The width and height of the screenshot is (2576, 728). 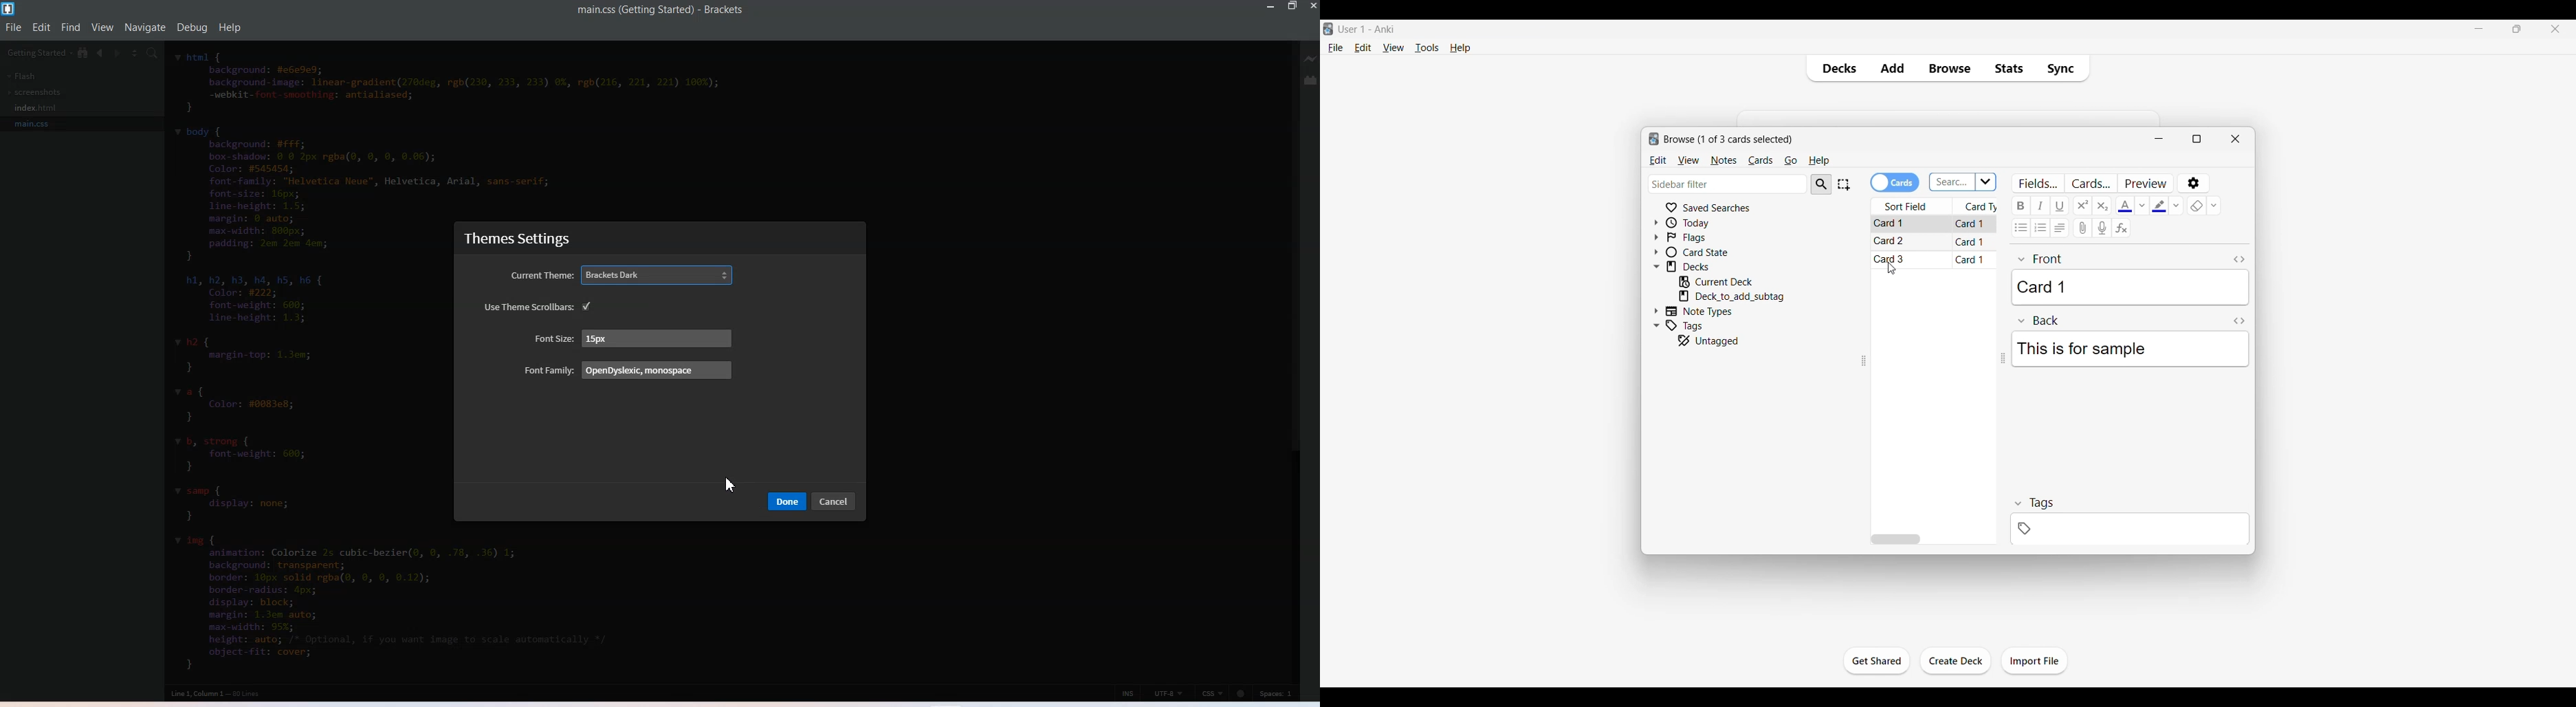 I want to click on Superscript, so click(x=2082, y=206).